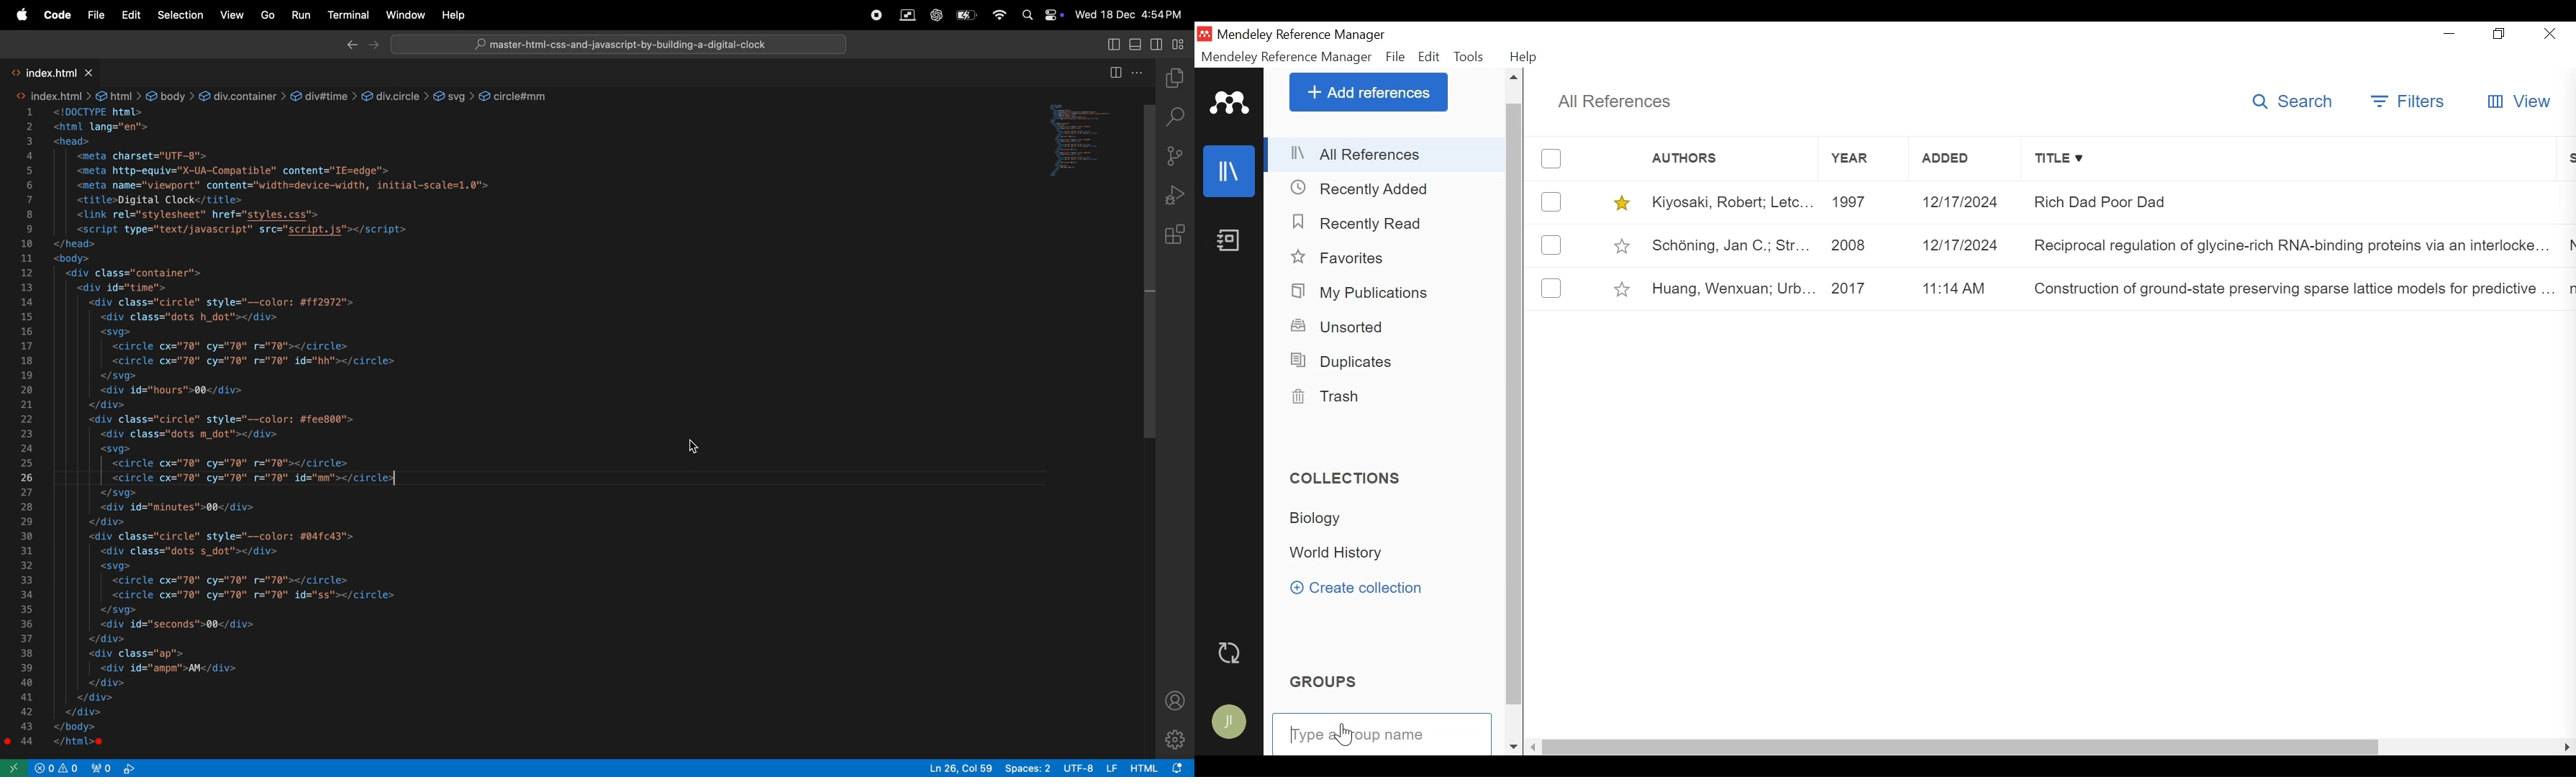 The image size is (2576, 784). Describe the element at coordinates (1175, 700) in the screenshot. I see `profile` at that location.